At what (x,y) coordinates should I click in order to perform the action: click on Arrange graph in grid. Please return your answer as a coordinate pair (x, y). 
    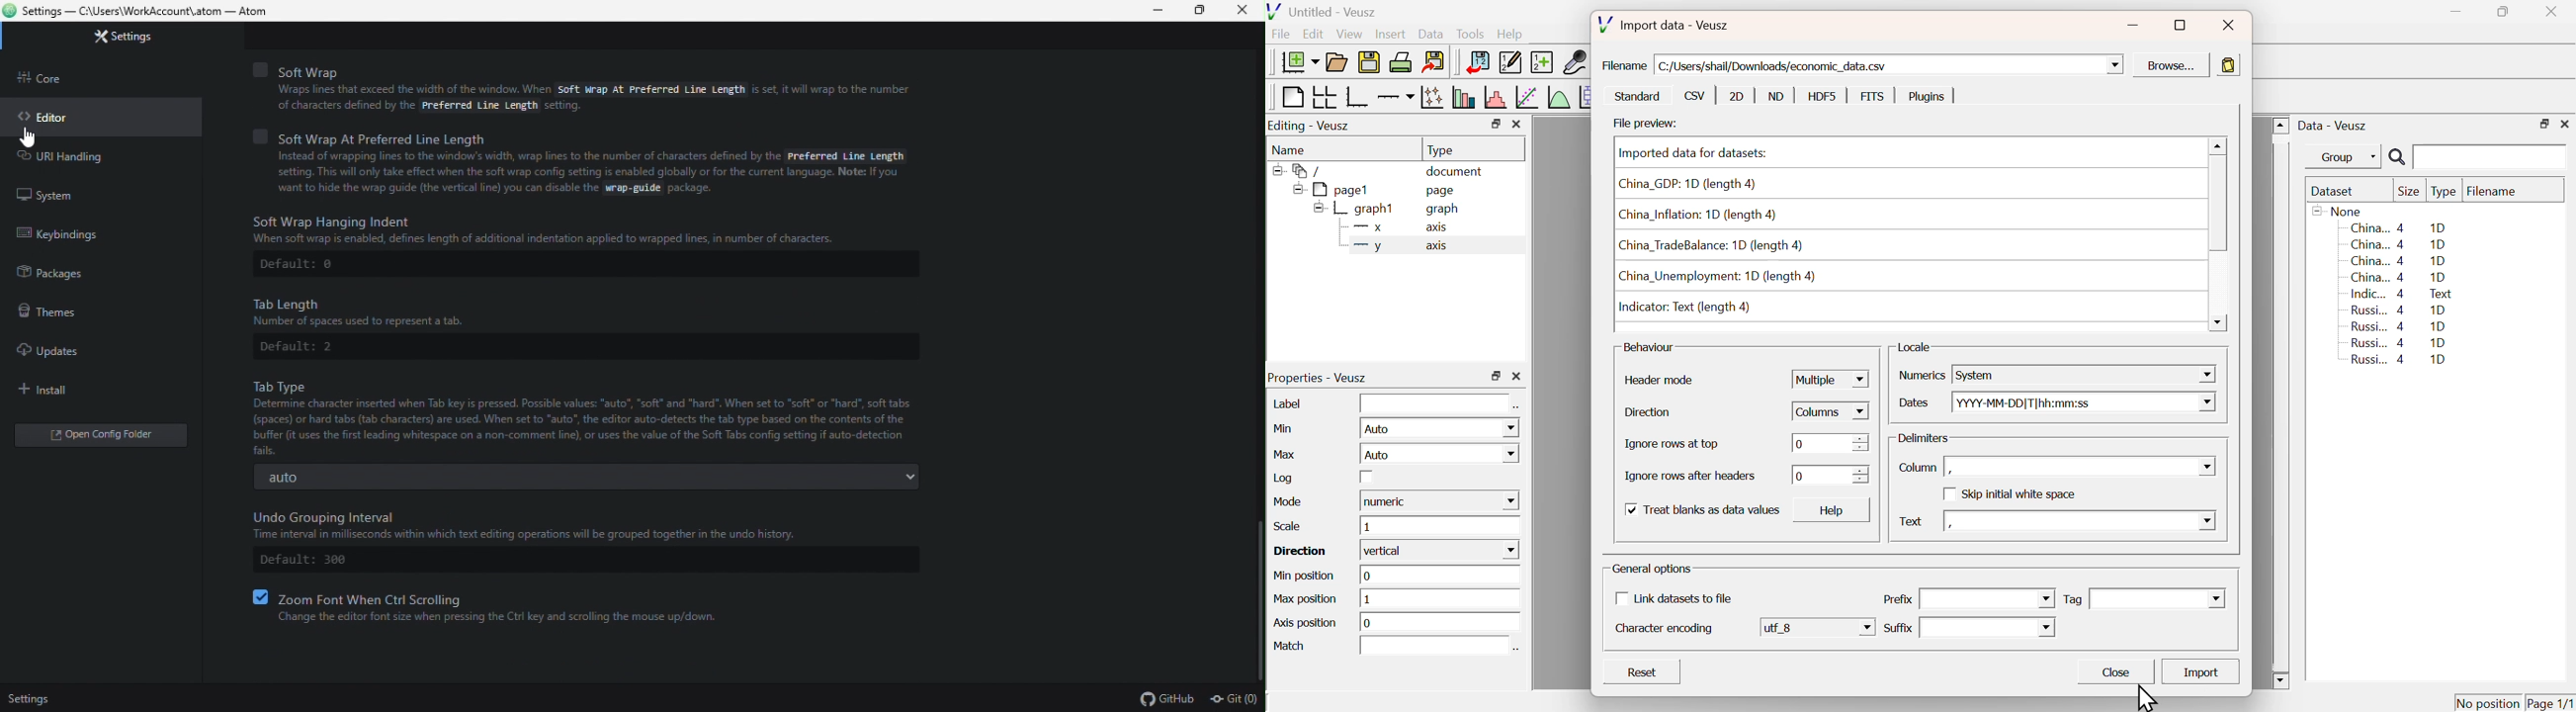
    Looking at the image, I should click on (1323, 96).